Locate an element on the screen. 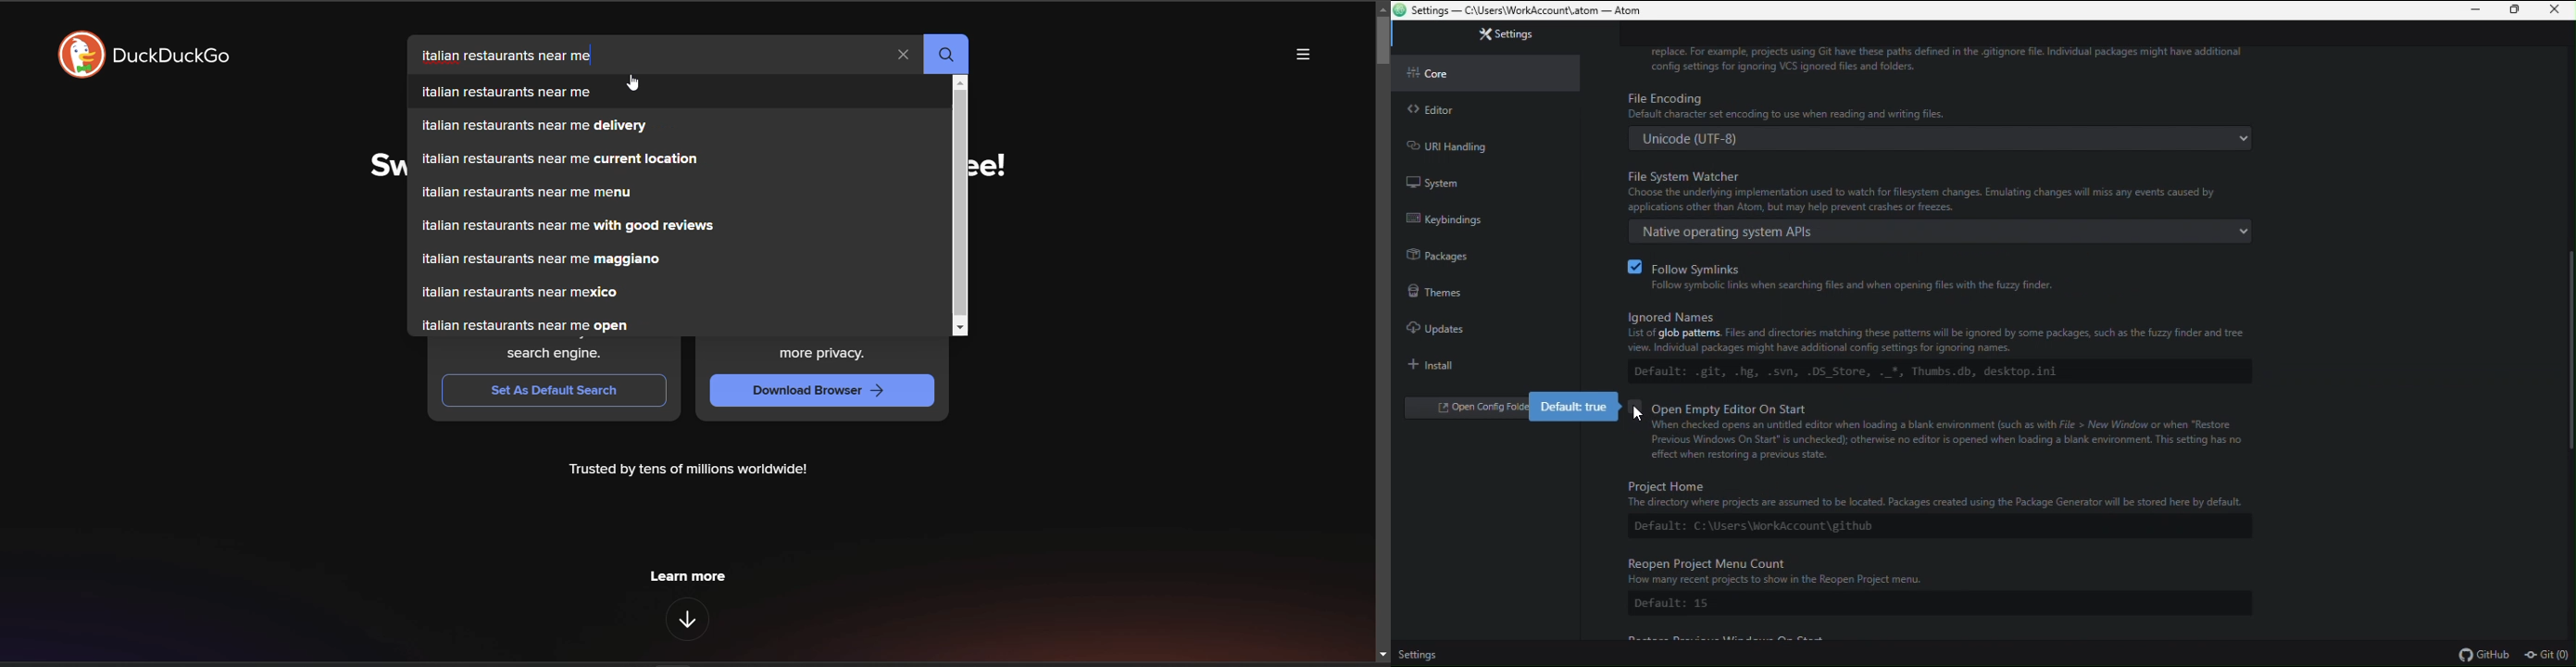 The height and width of the screenshot is (672, 2576). ignored names is located at coordinates (1948, 332).